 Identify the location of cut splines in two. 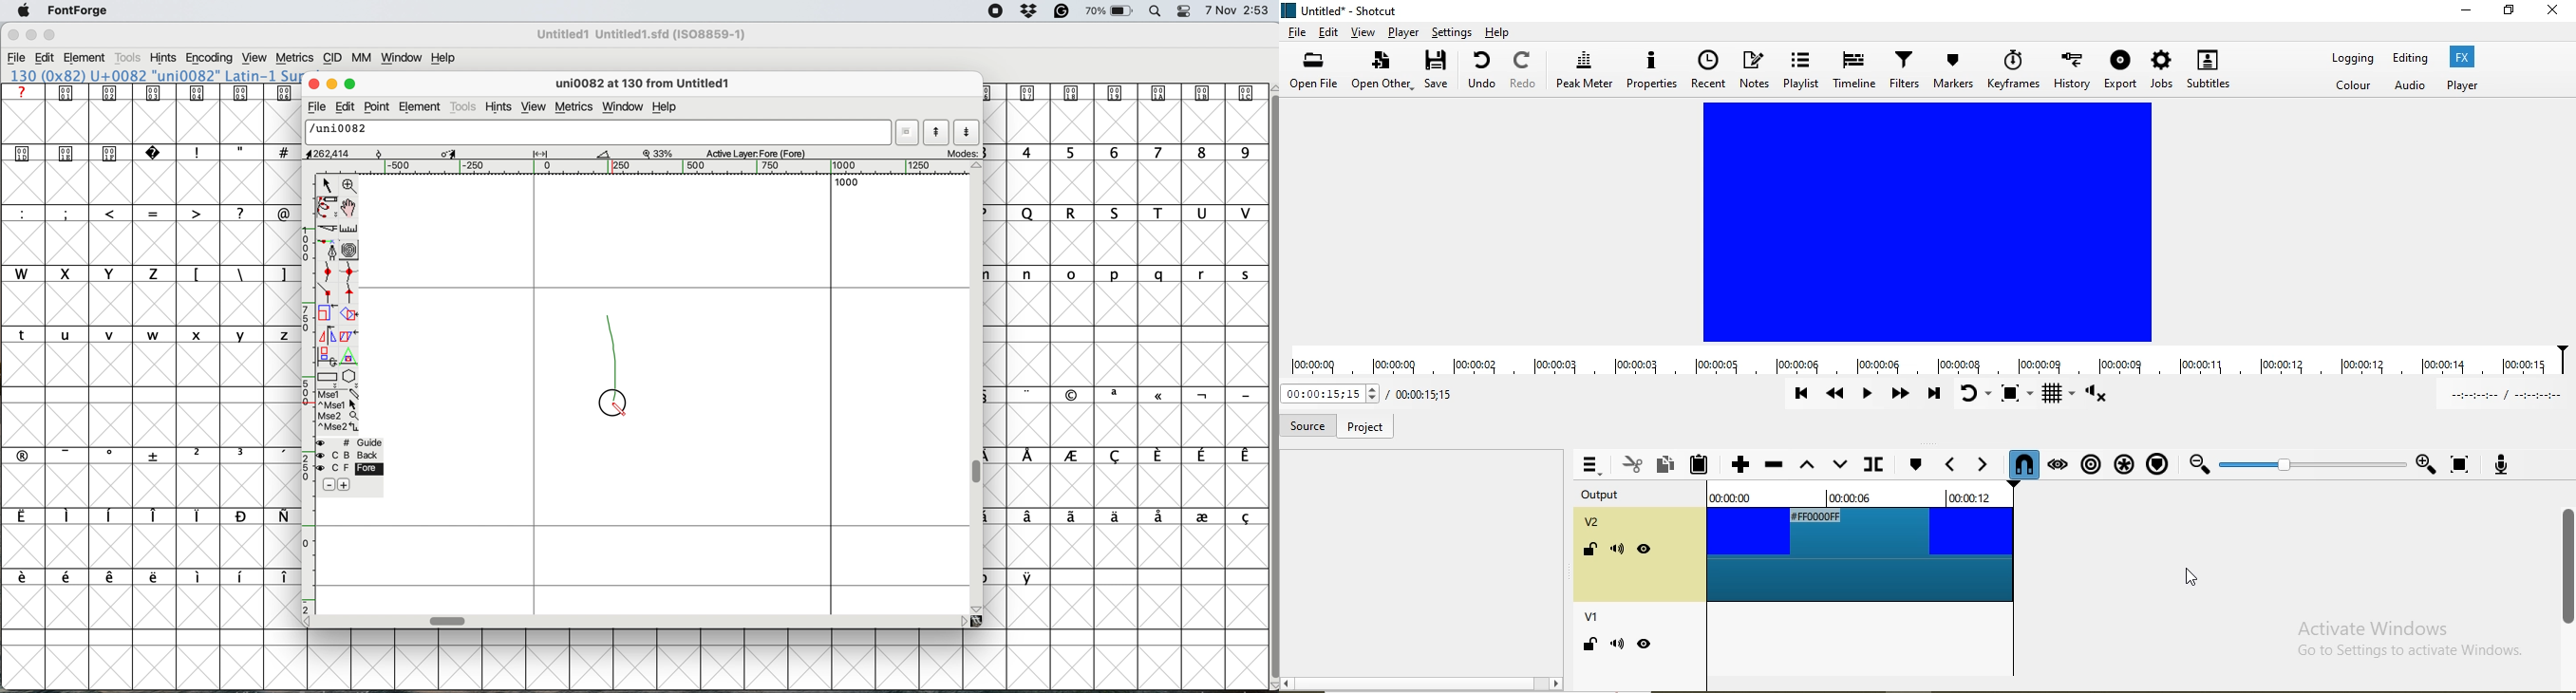
(323, 229).